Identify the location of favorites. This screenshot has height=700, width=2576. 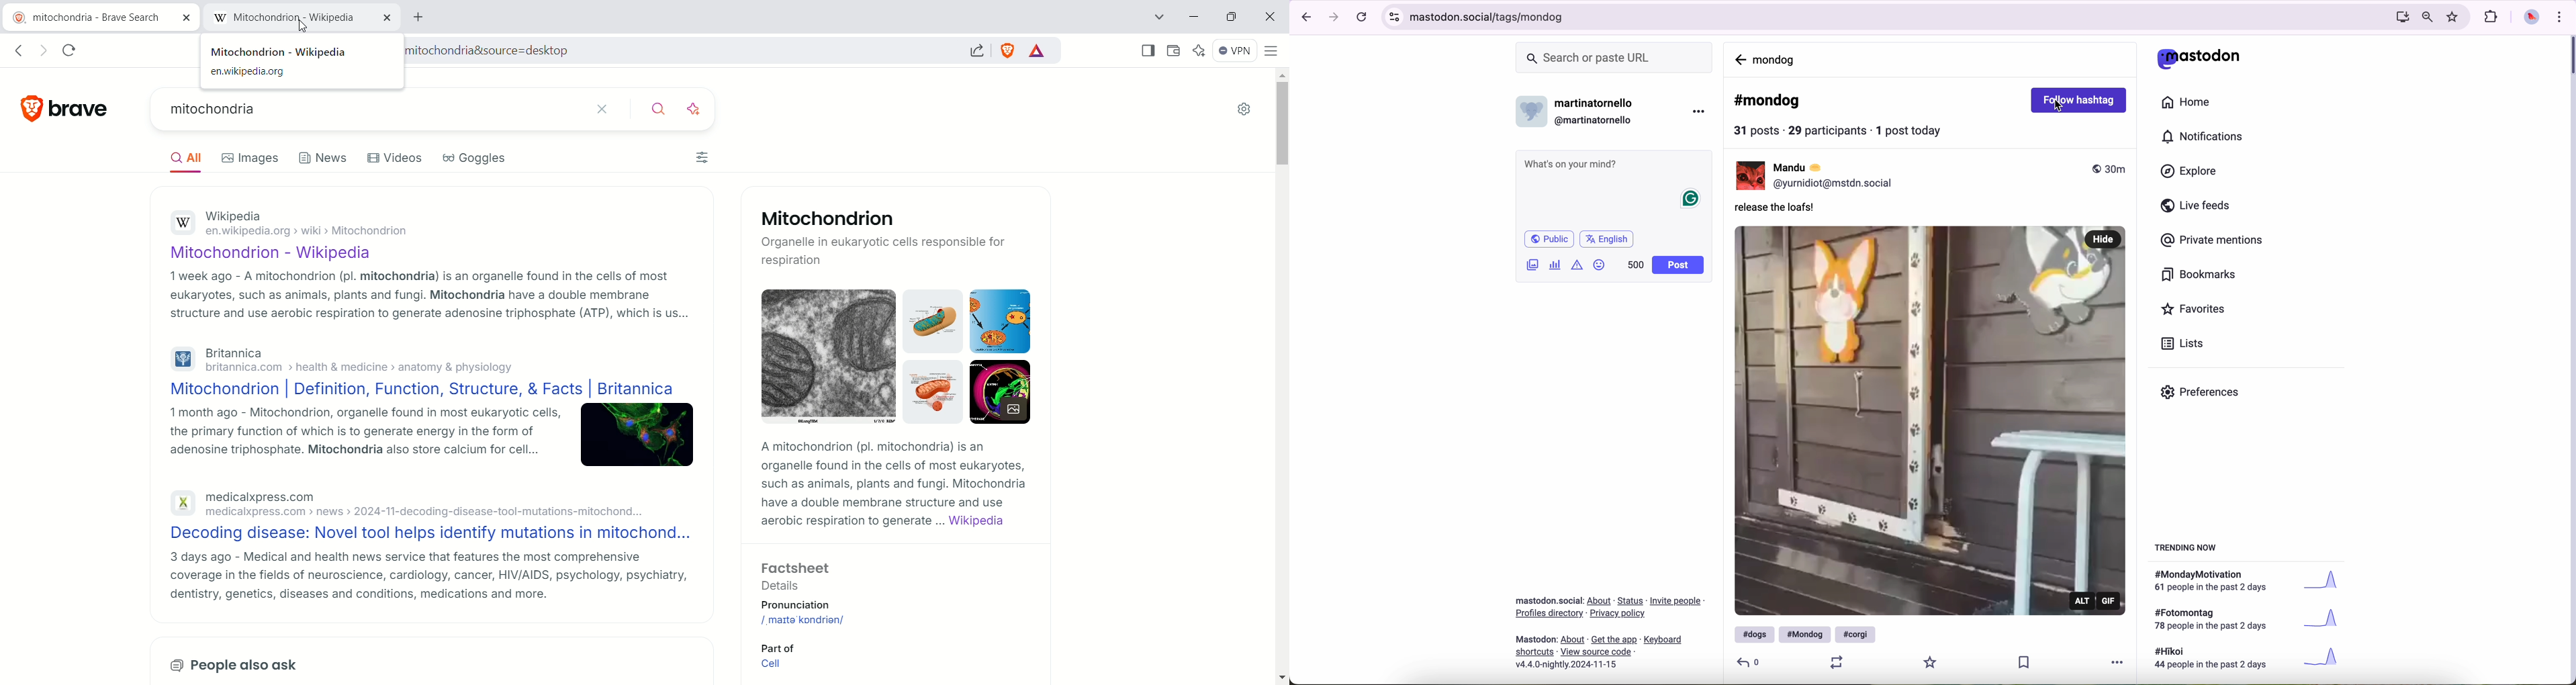
(2195, 309).